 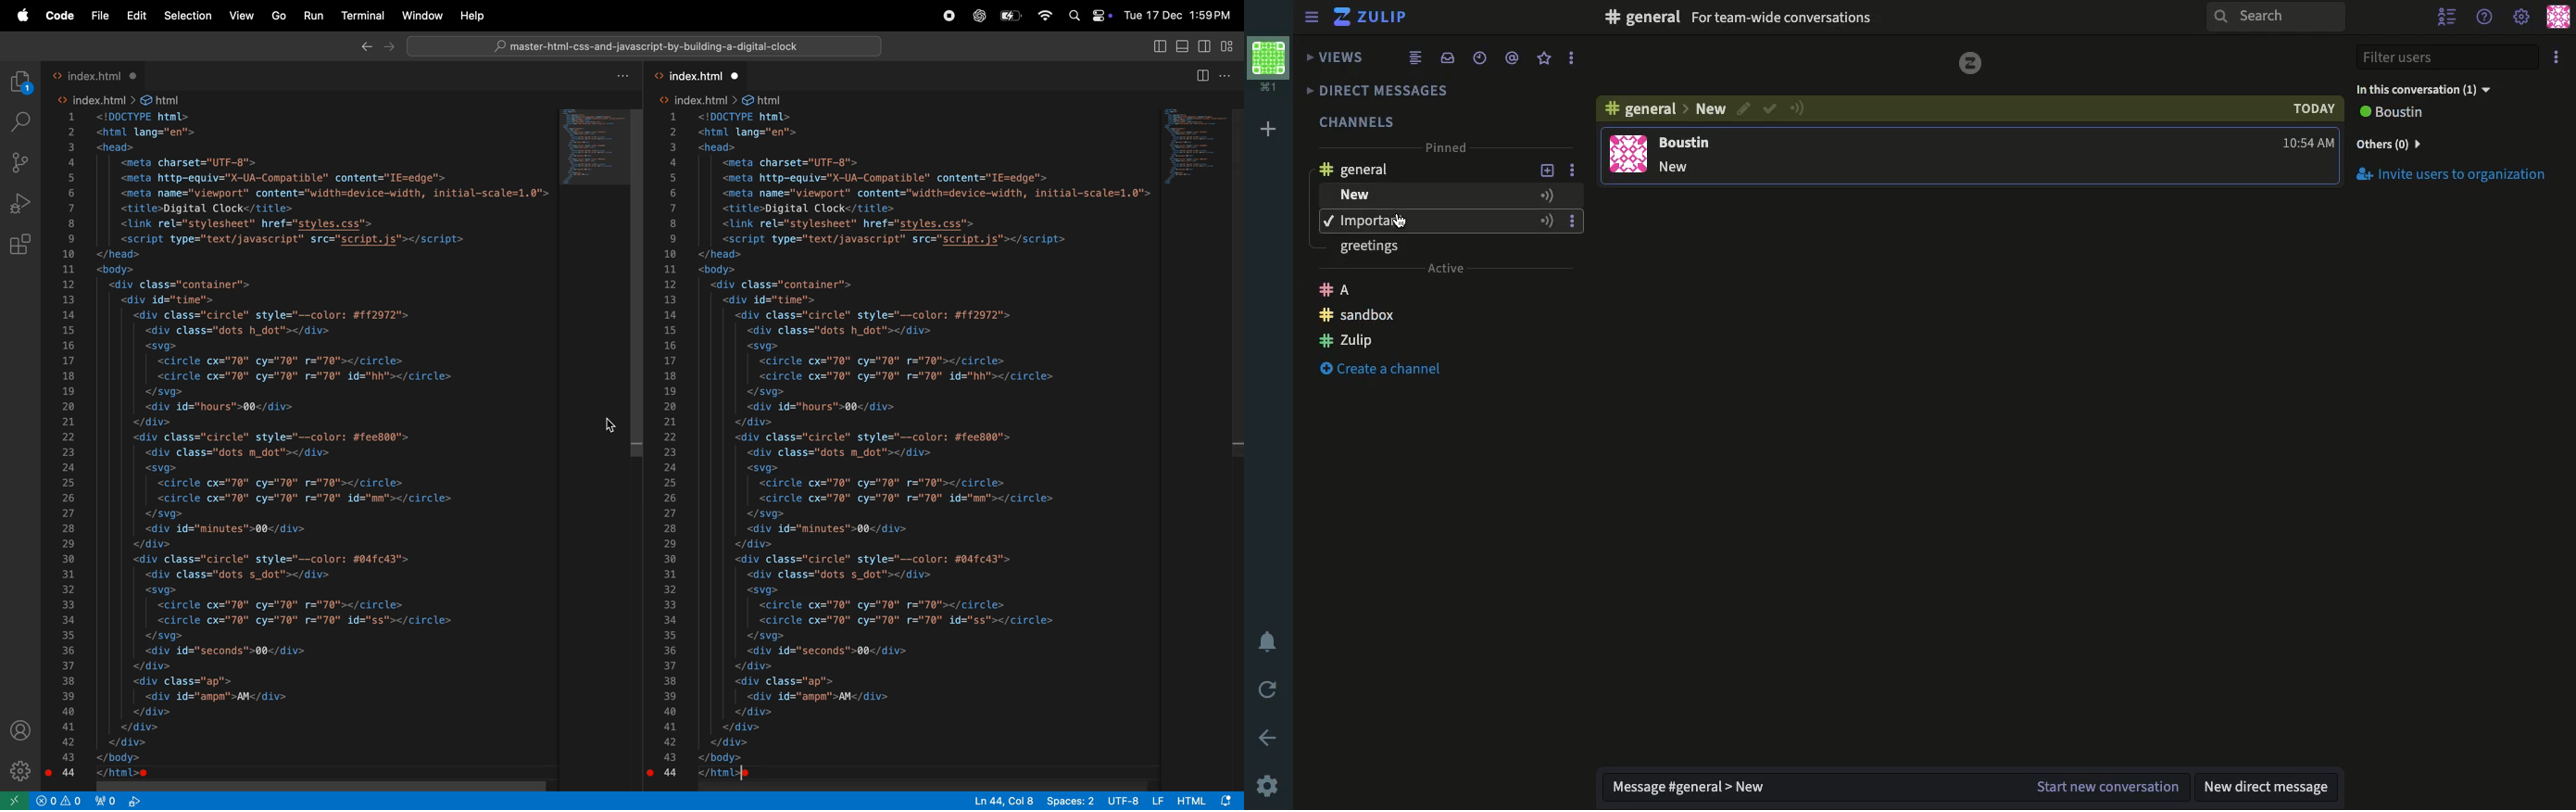 What do you see at coordinates (1897, 785) in the screenshot?
I see `Message` at bounding box center [1897, 785].